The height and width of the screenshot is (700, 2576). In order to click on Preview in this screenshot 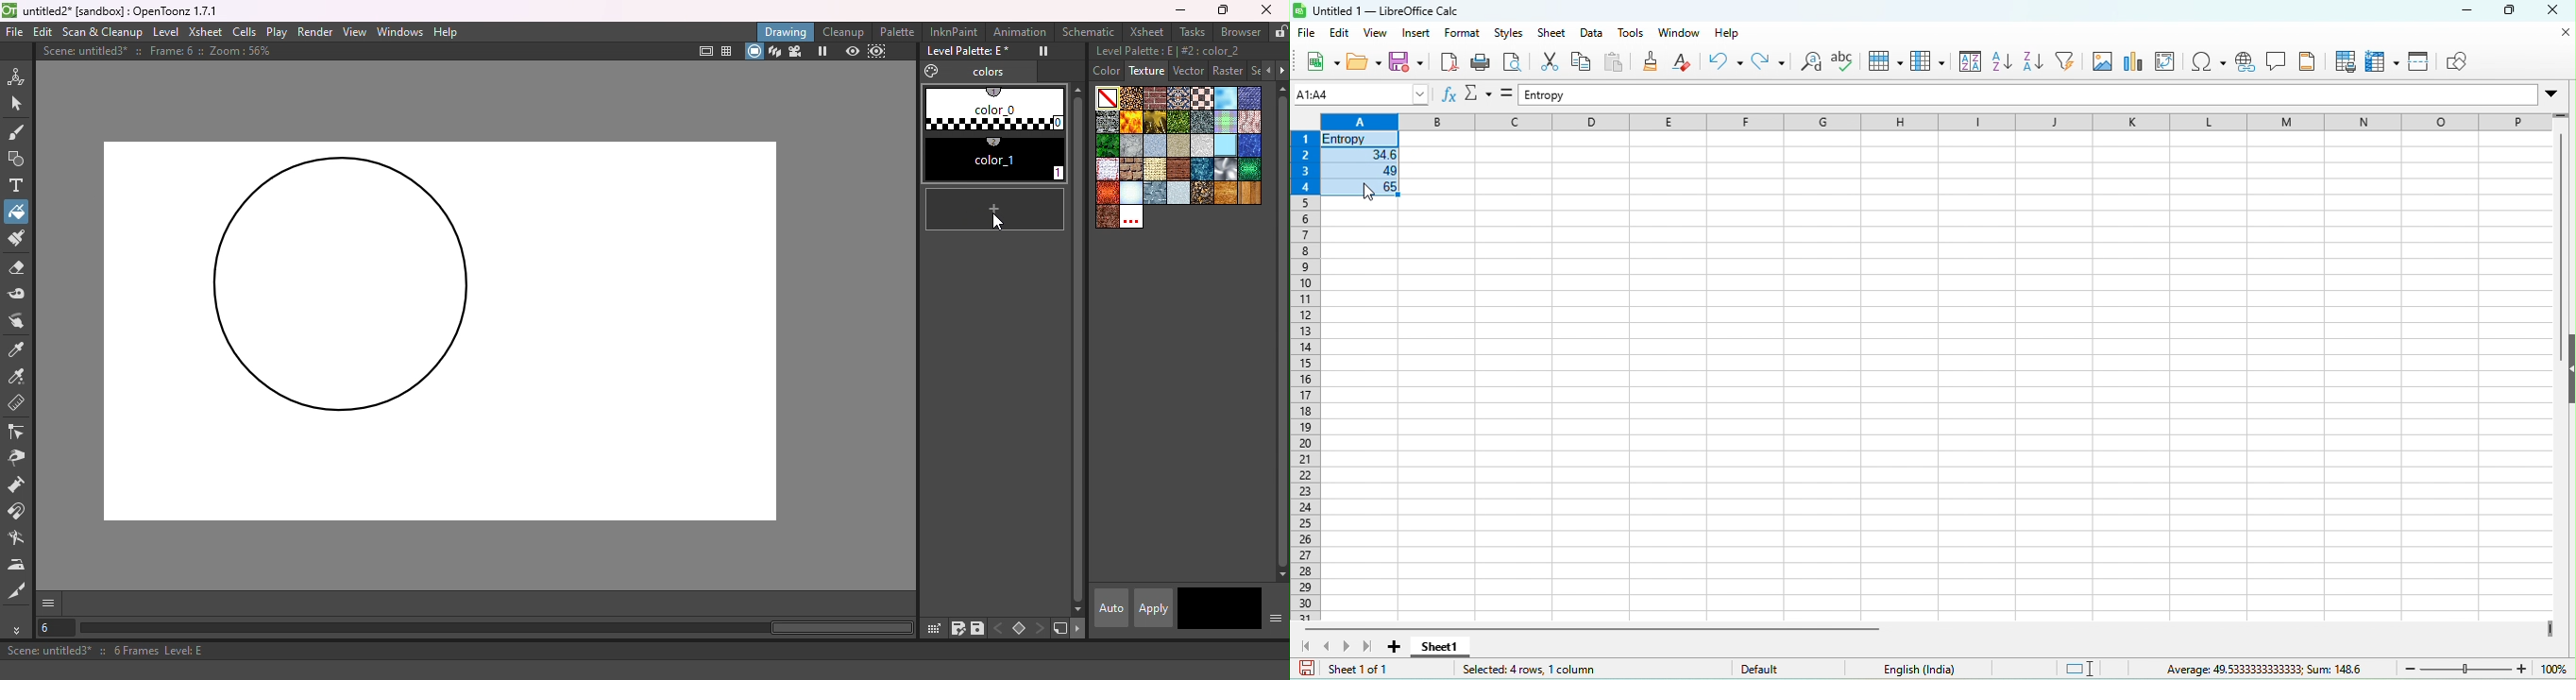, I will do `click(850, 51)`.